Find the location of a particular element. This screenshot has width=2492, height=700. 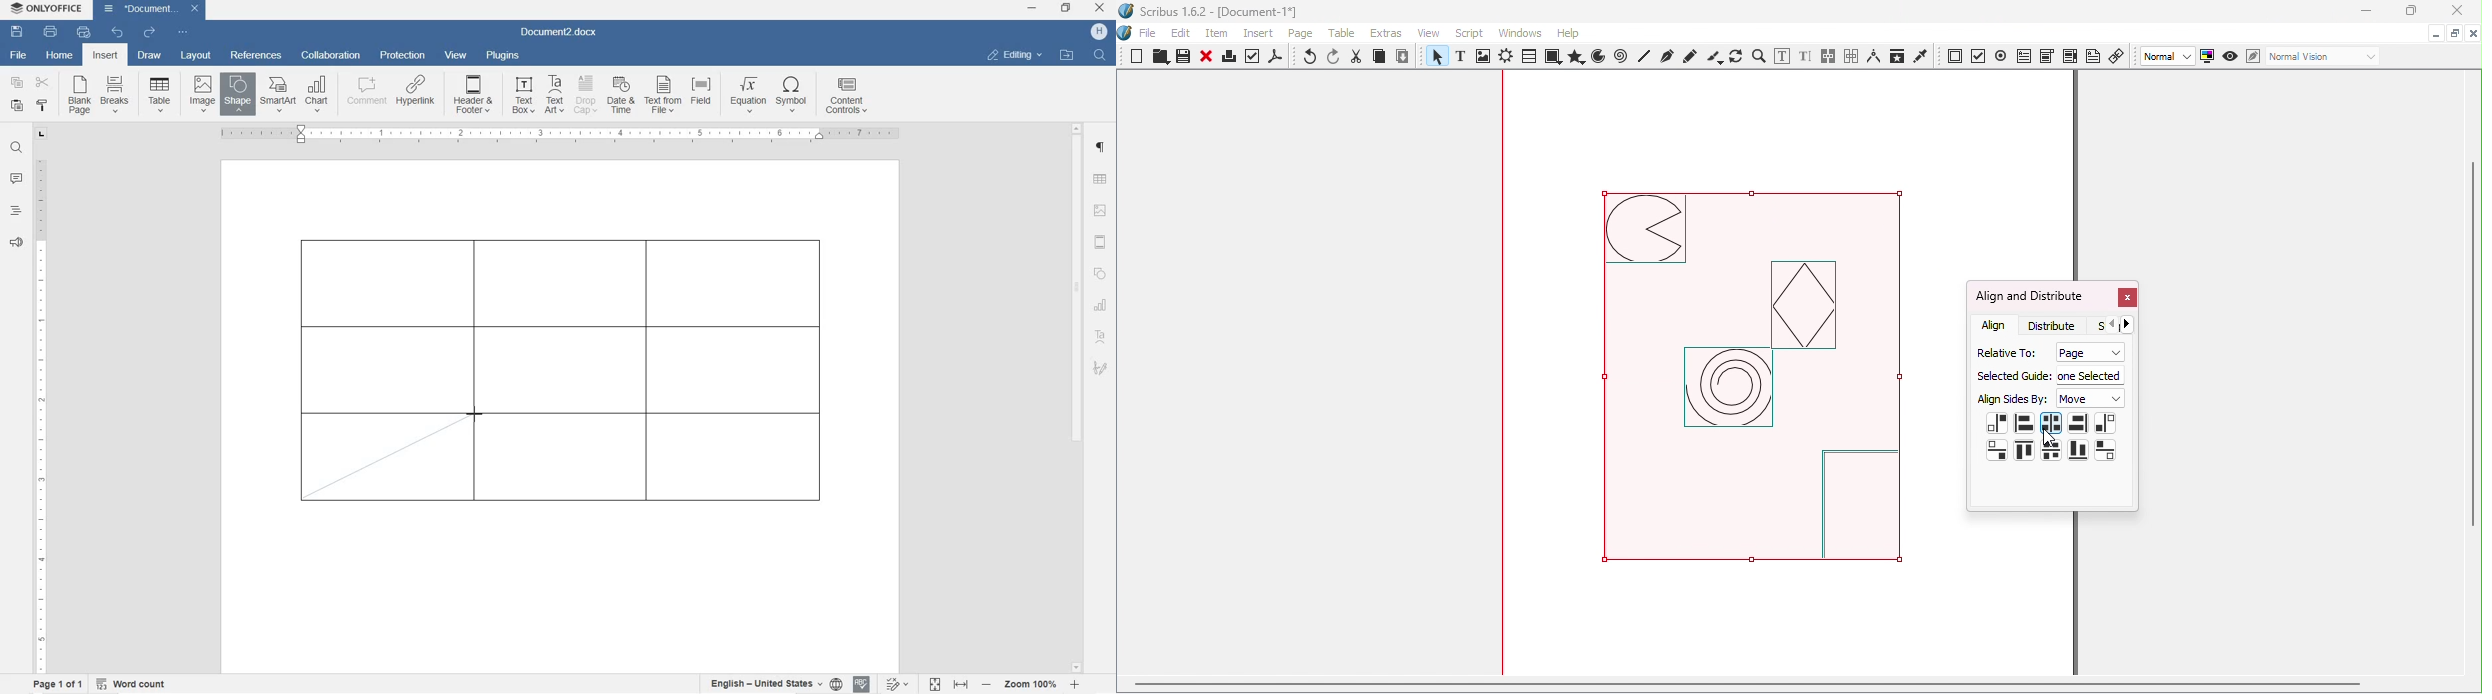

Copy item properties is located at coordinates (1896, 56).